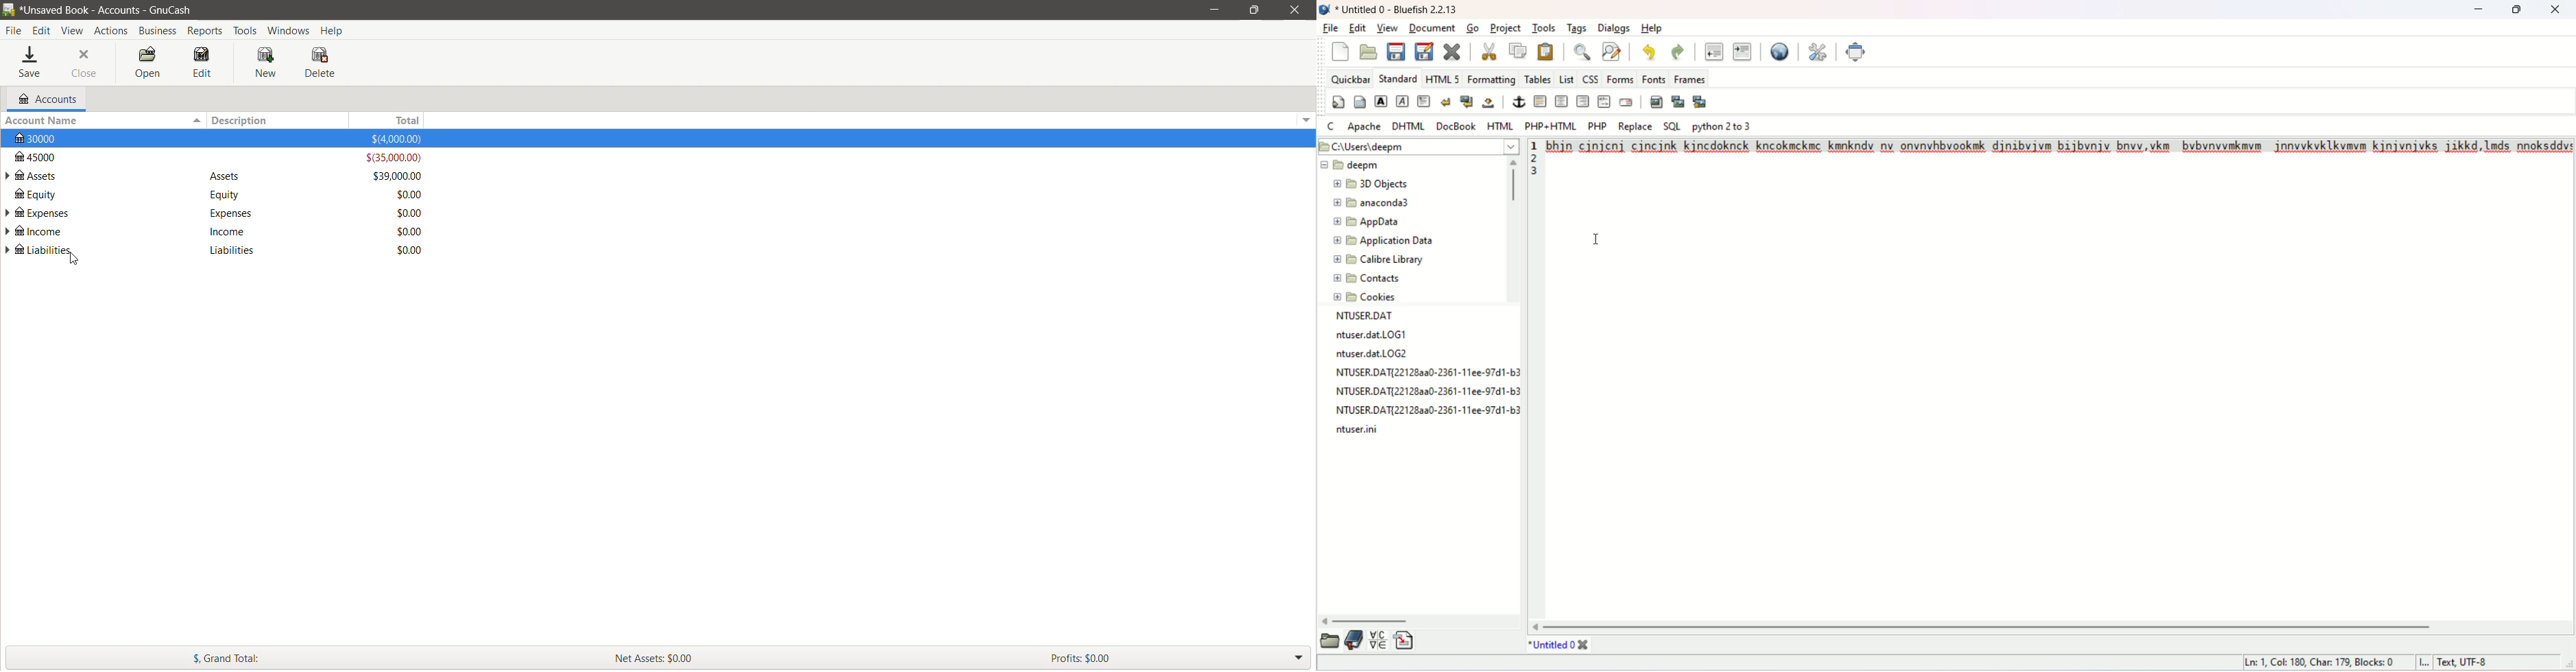 The image size is (2576, 672). What do you see at coordinates (2473, 11) in the screenshot?
I see `minimize` at bounding box center [2473, 11].